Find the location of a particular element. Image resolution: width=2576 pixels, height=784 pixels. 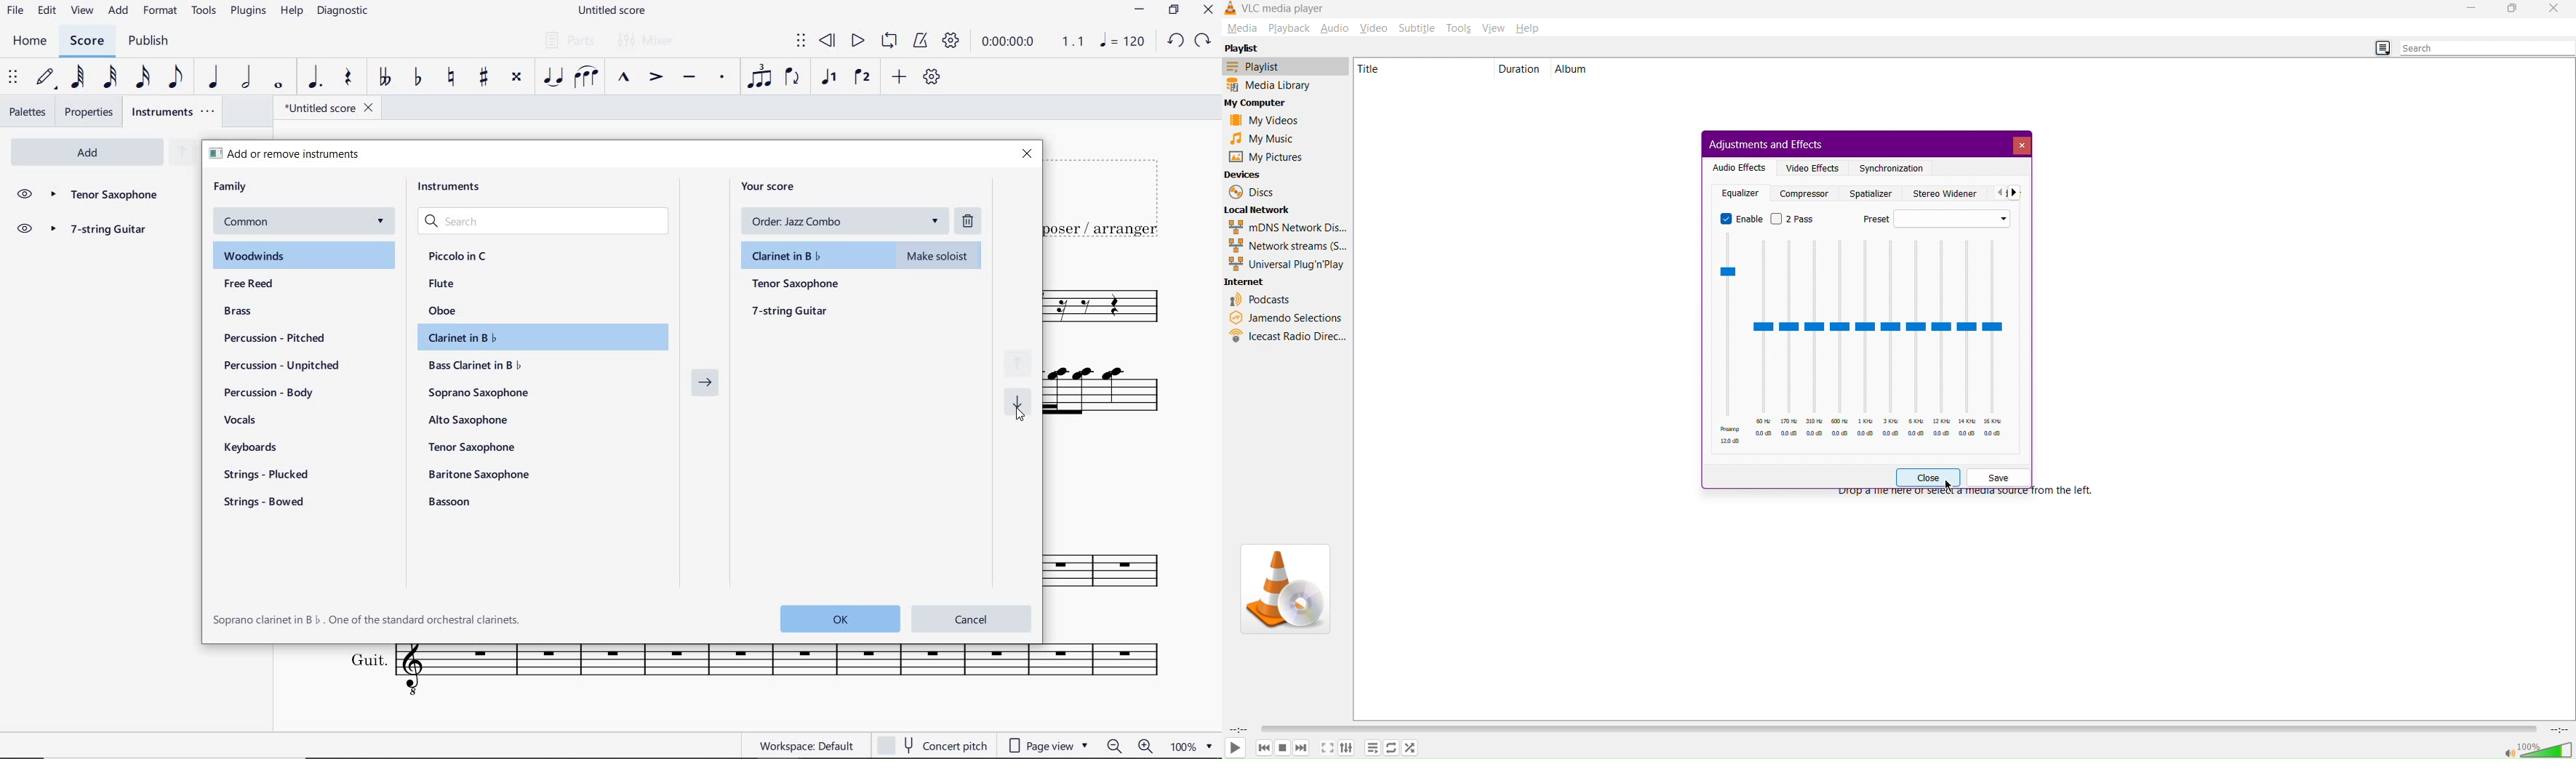

ADD is located at coordinates (119, 12).